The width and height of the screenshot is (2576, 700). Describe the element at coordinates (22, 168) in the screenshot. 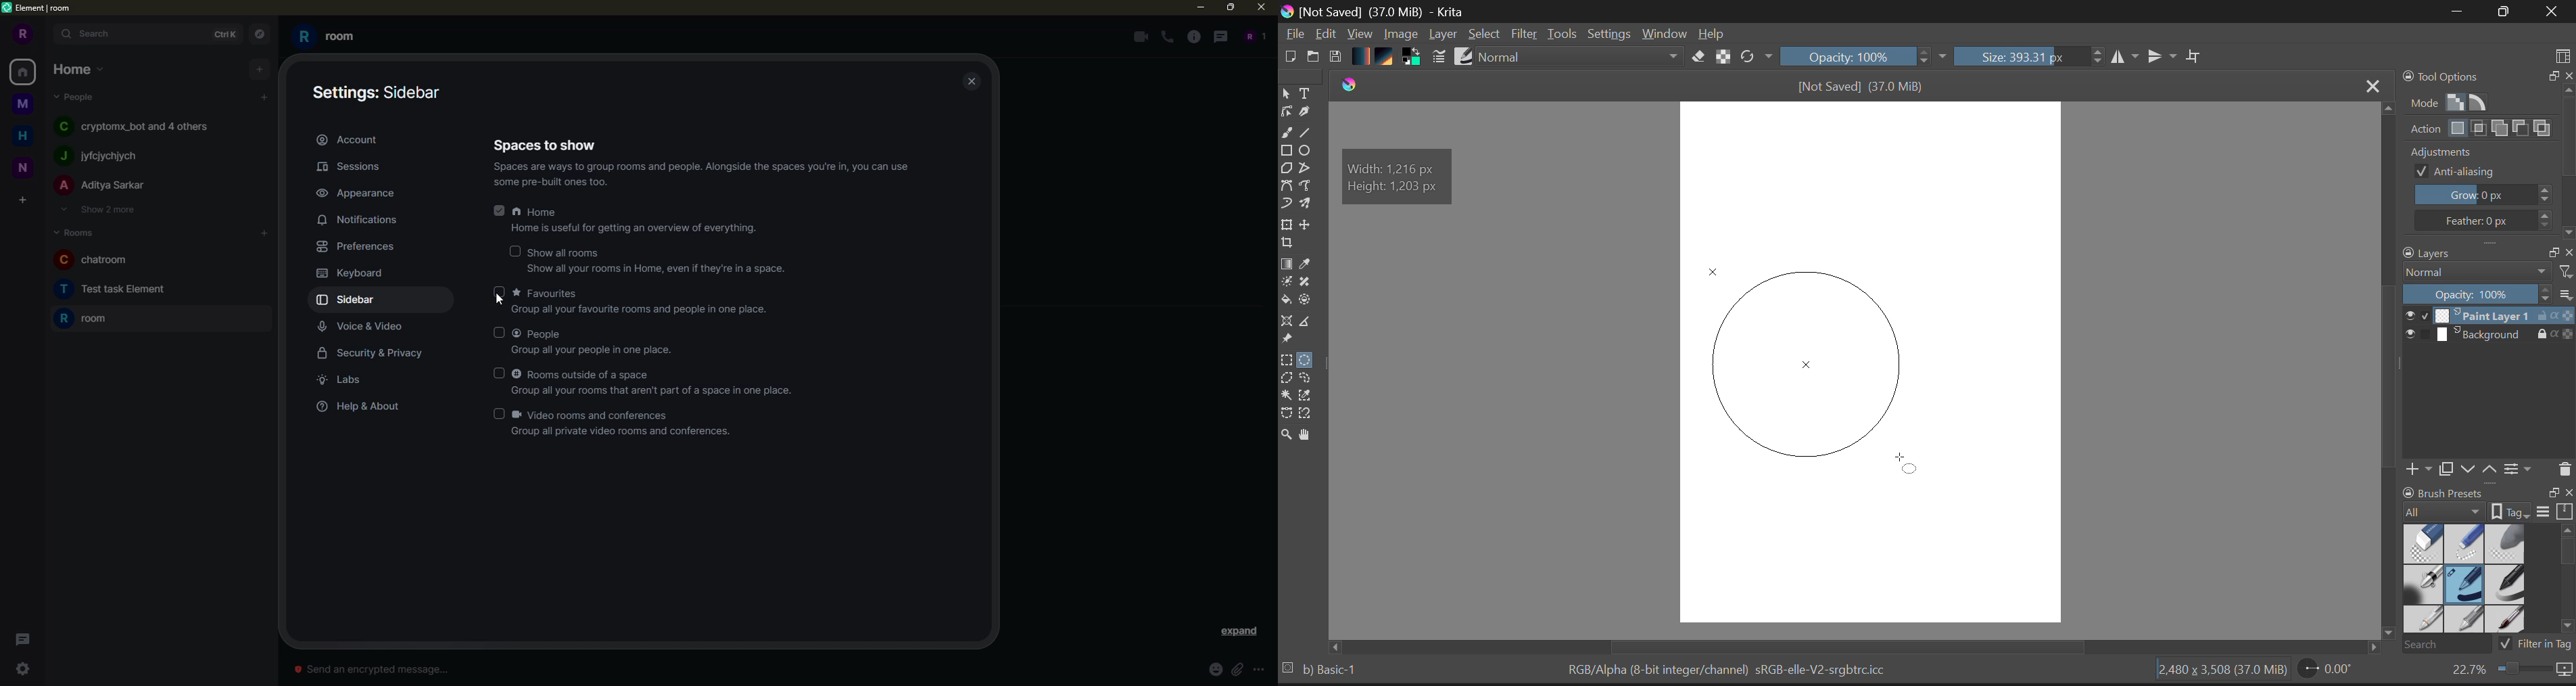

I see `n` at that location.